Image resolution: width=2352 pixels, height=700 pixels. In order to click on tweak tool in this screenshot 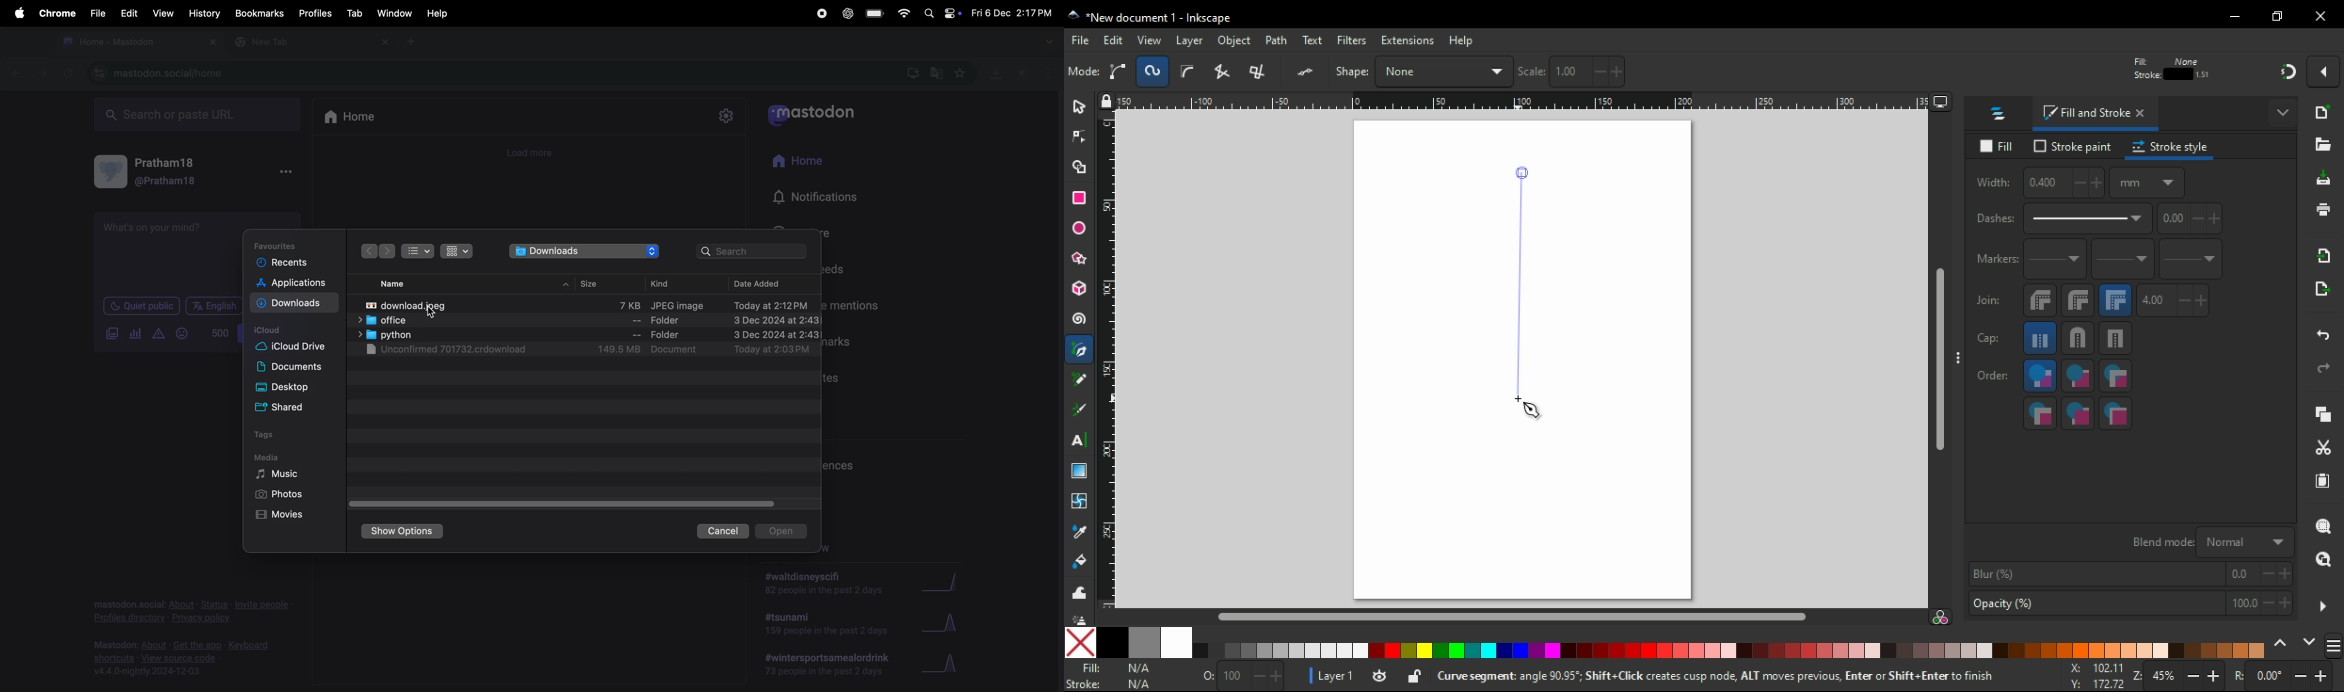, I will do `click(1079, 592)`.